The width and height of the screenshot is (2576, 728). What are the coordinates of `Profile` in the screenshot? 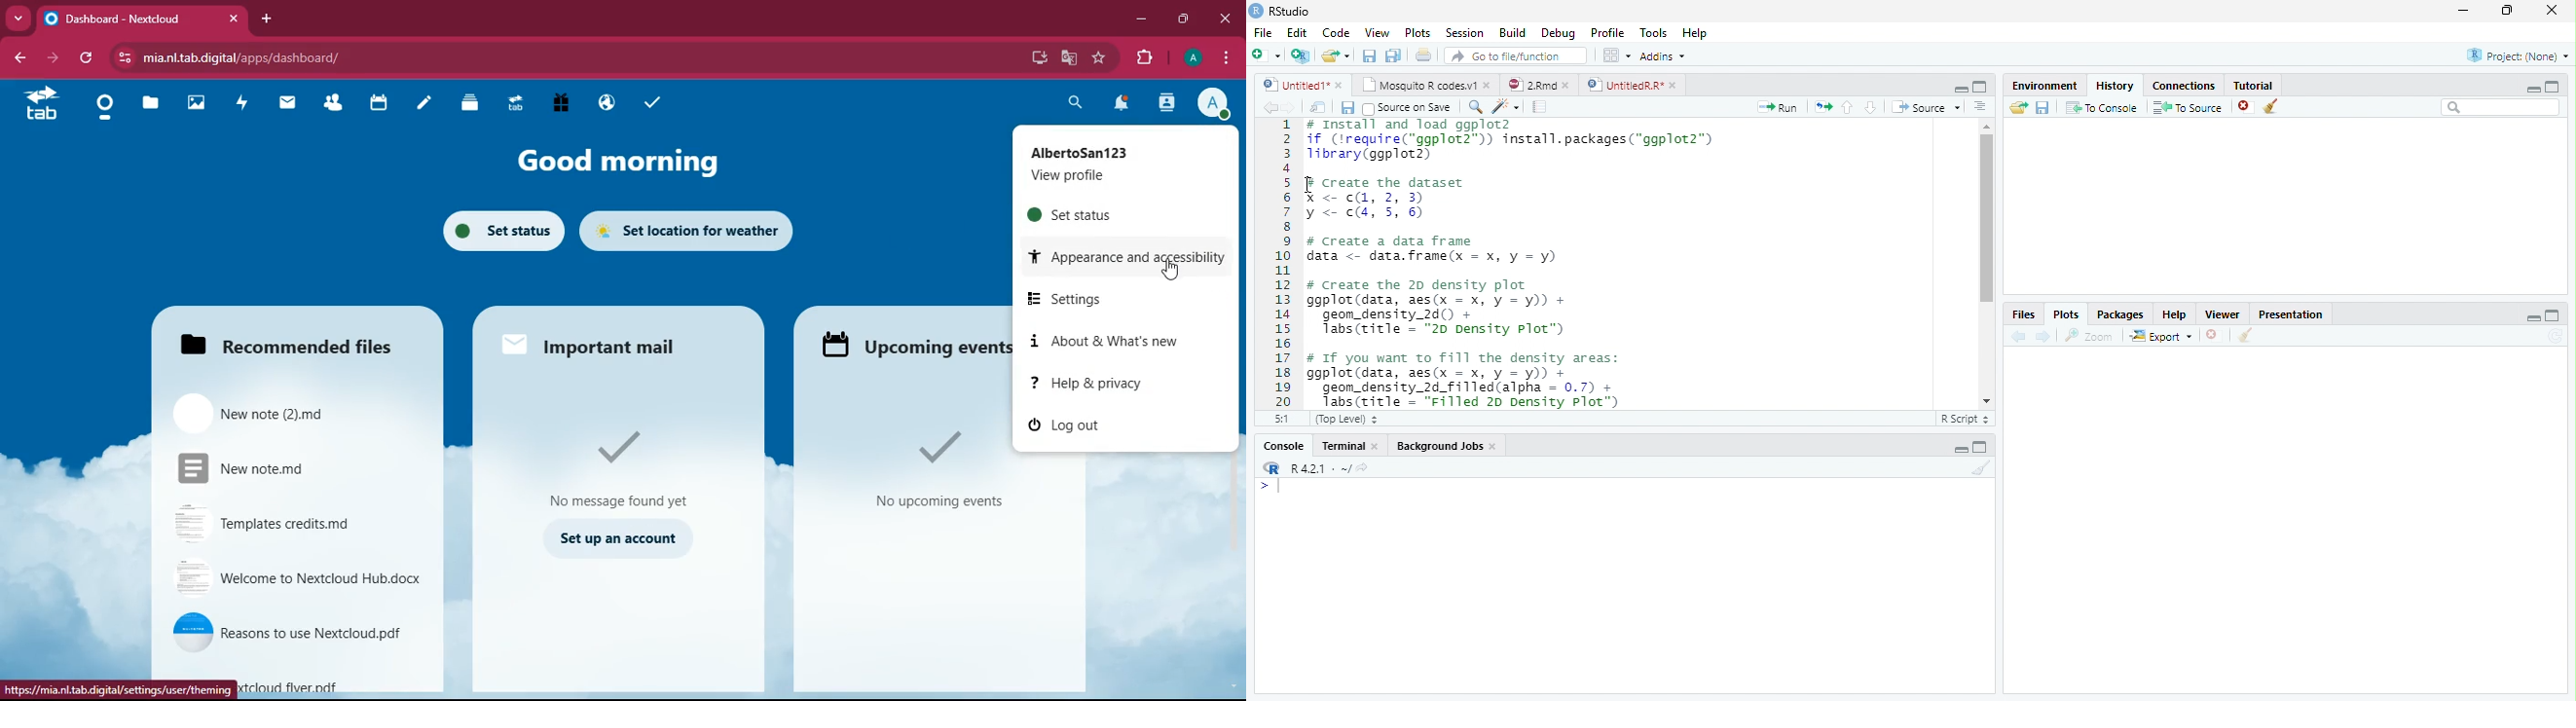 It's located at (1608, 33).